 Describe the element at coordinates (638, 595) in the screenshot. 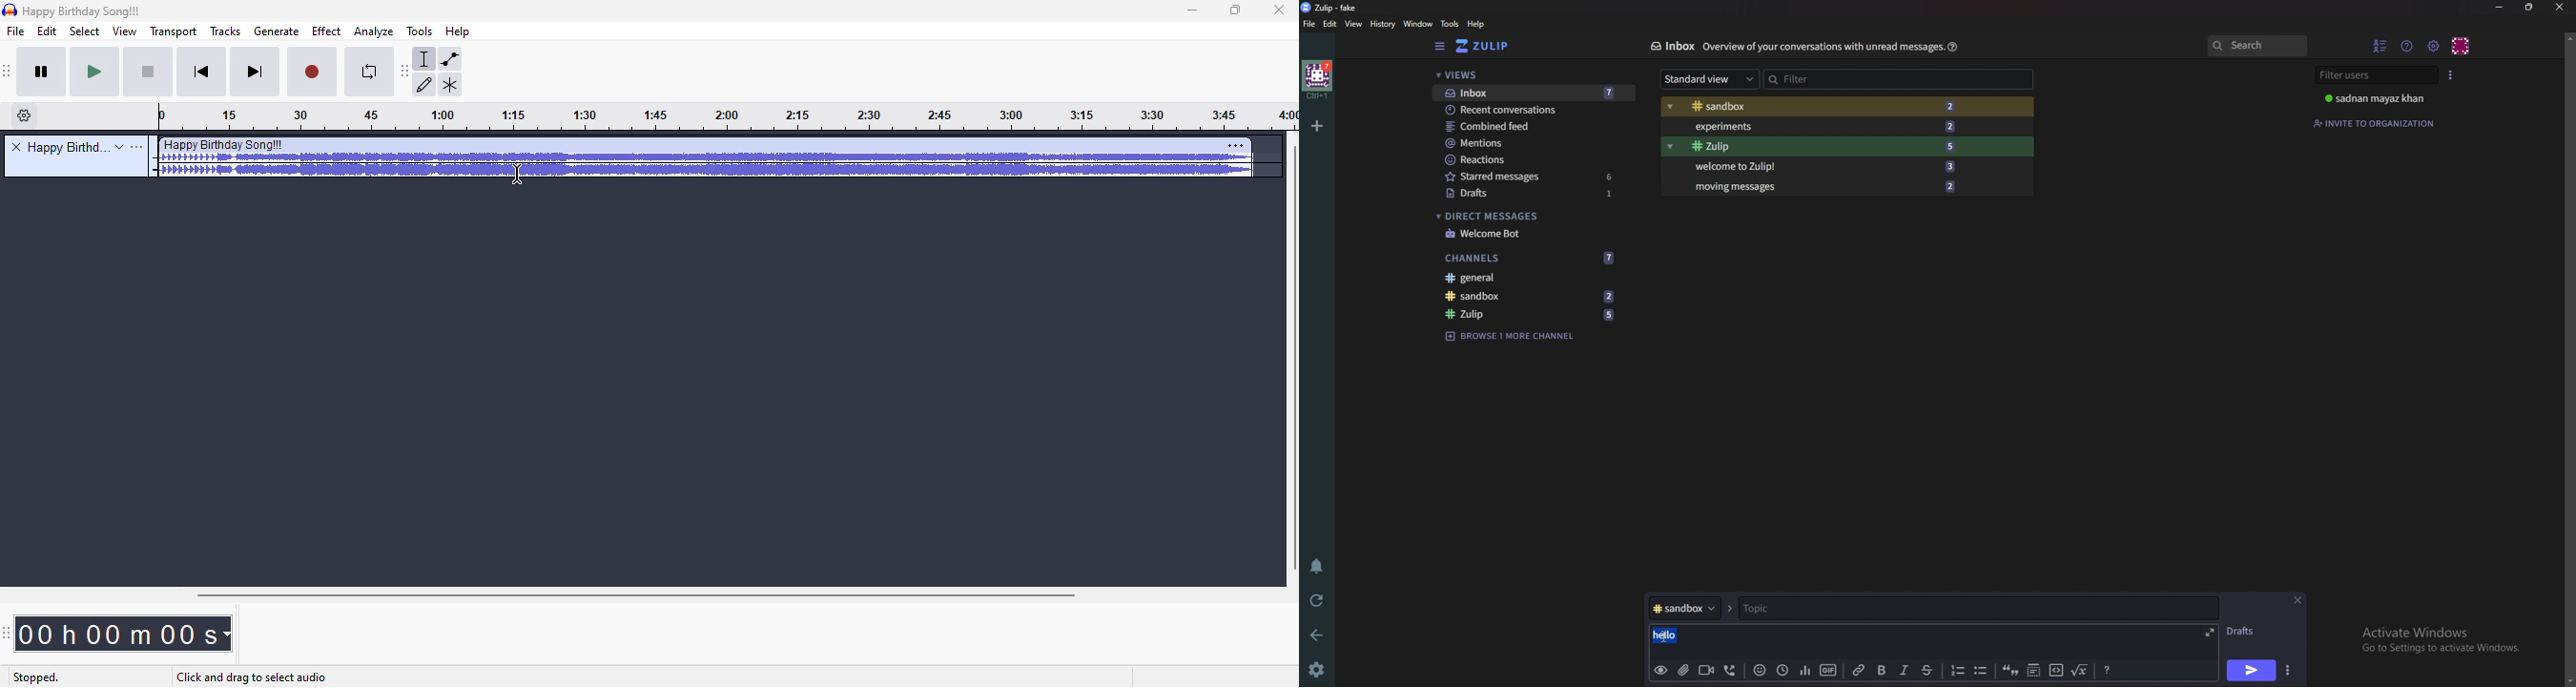

I see `horizontal scroll bar` at that location.